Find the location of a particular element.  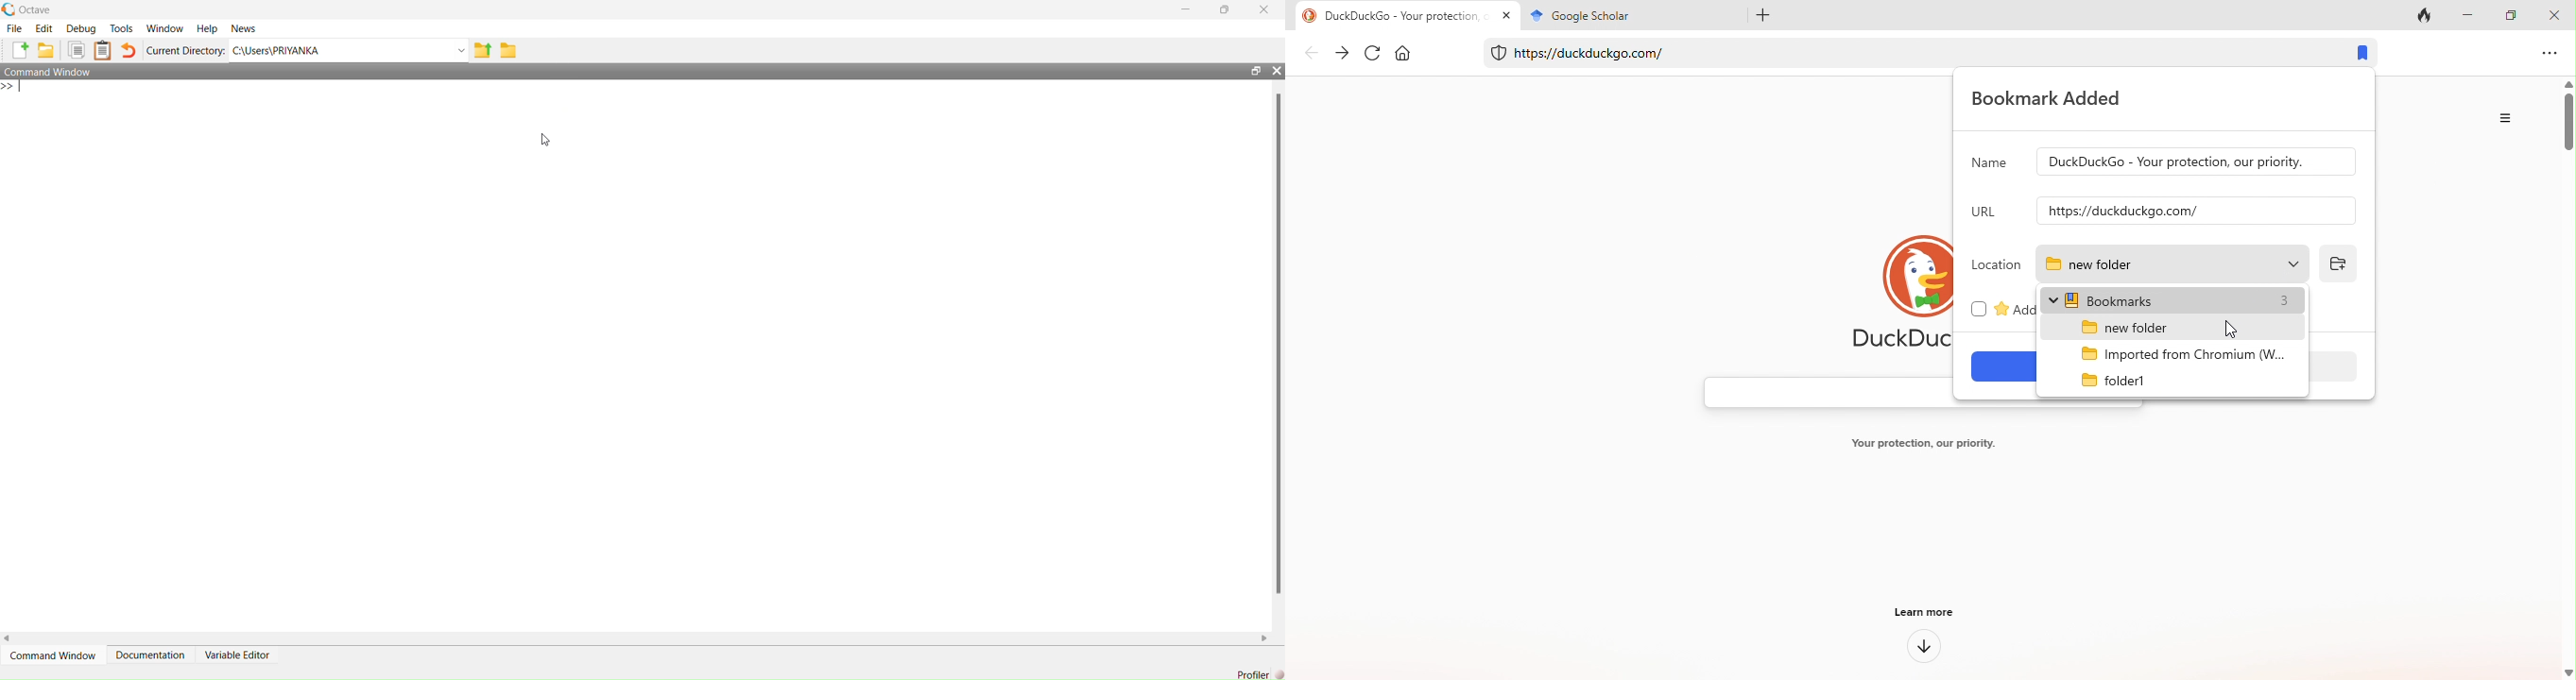

location is located at coordinates (1996, 265).